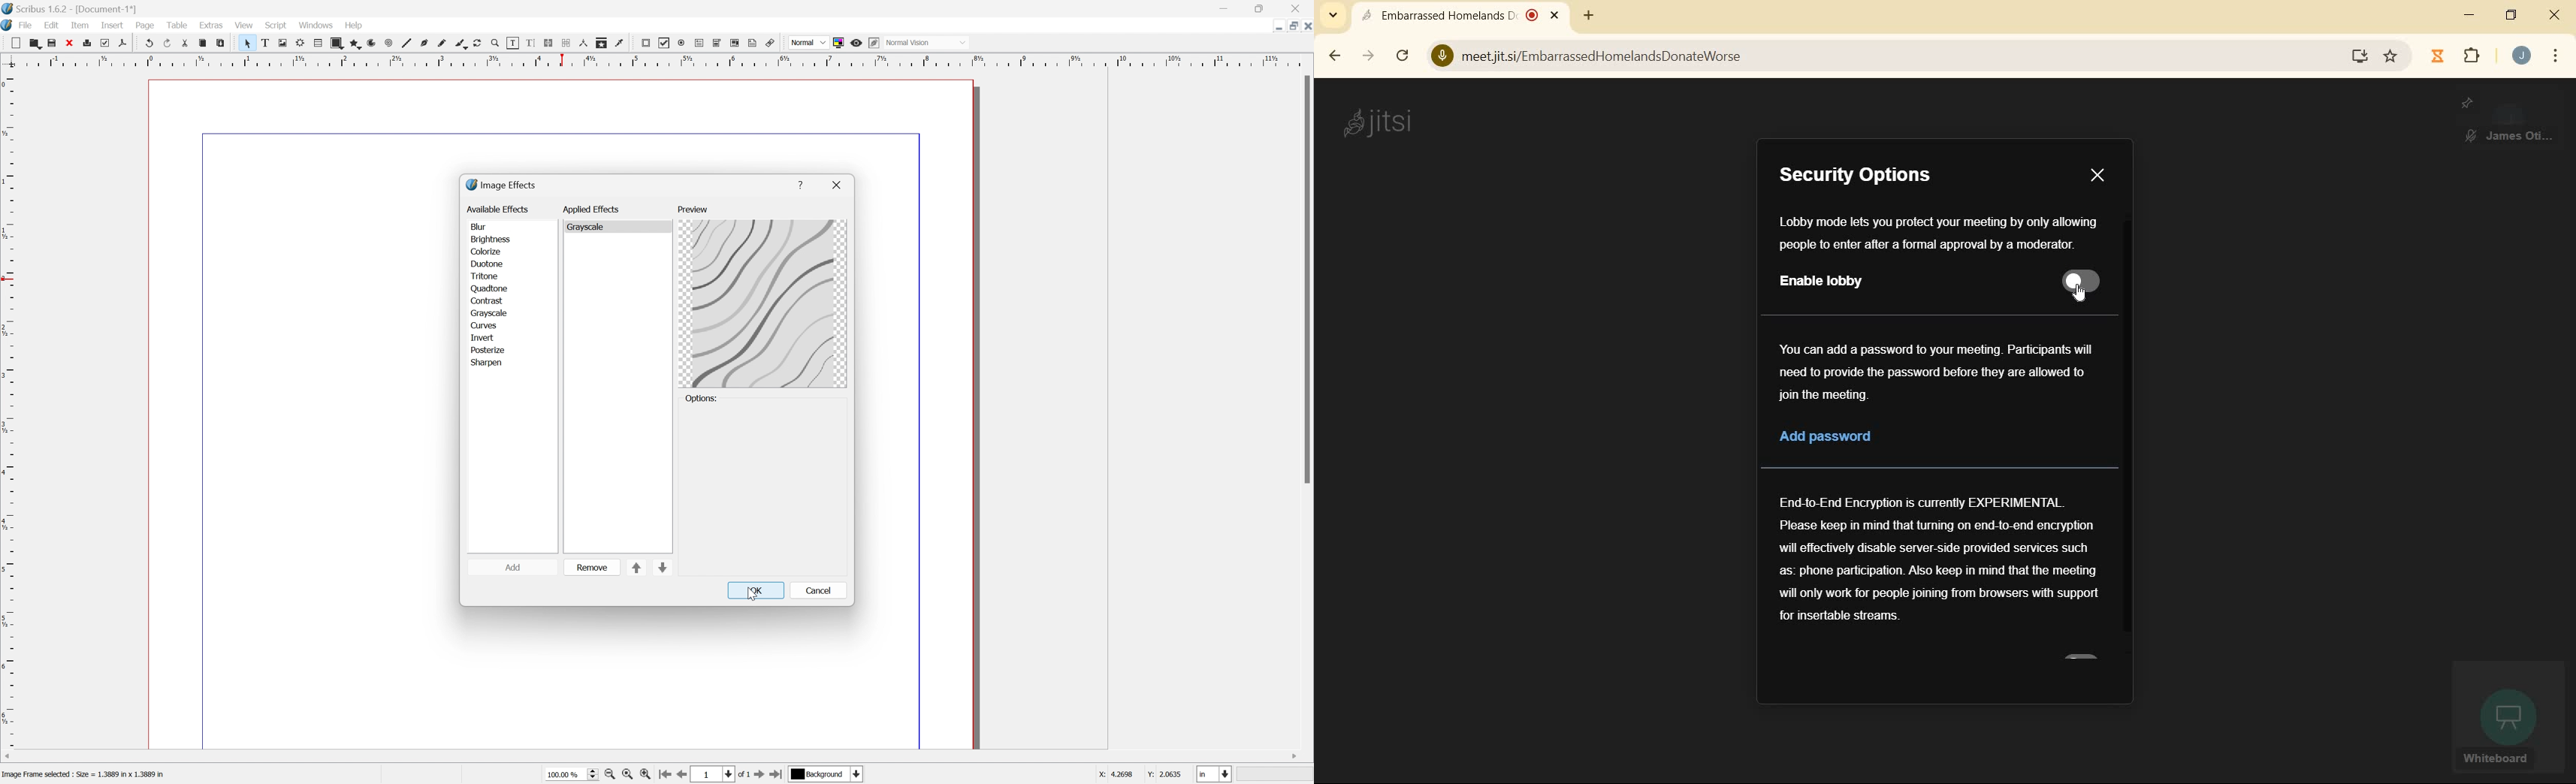  What do you see at coordinates (662, 569) in the screenshot?
I see `down` at bounding box center [662, 569].